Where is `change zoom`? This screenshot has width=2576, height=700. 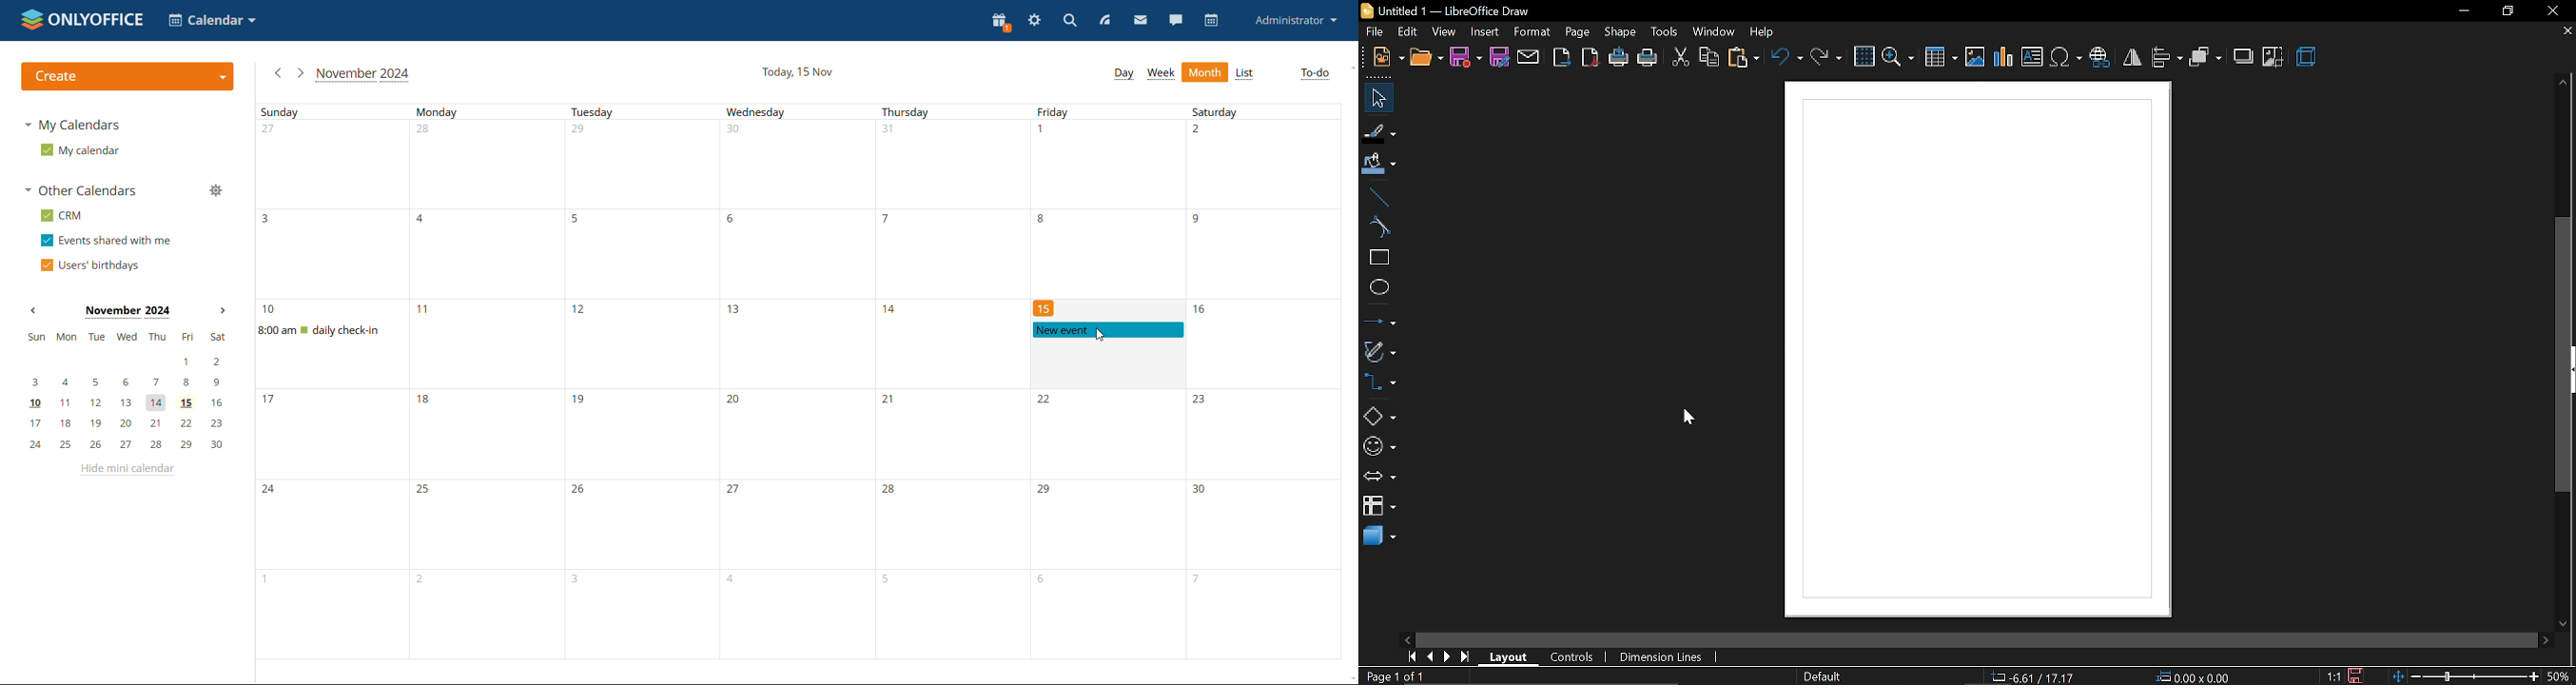
change zoom is located at coordinates (2467, 675).